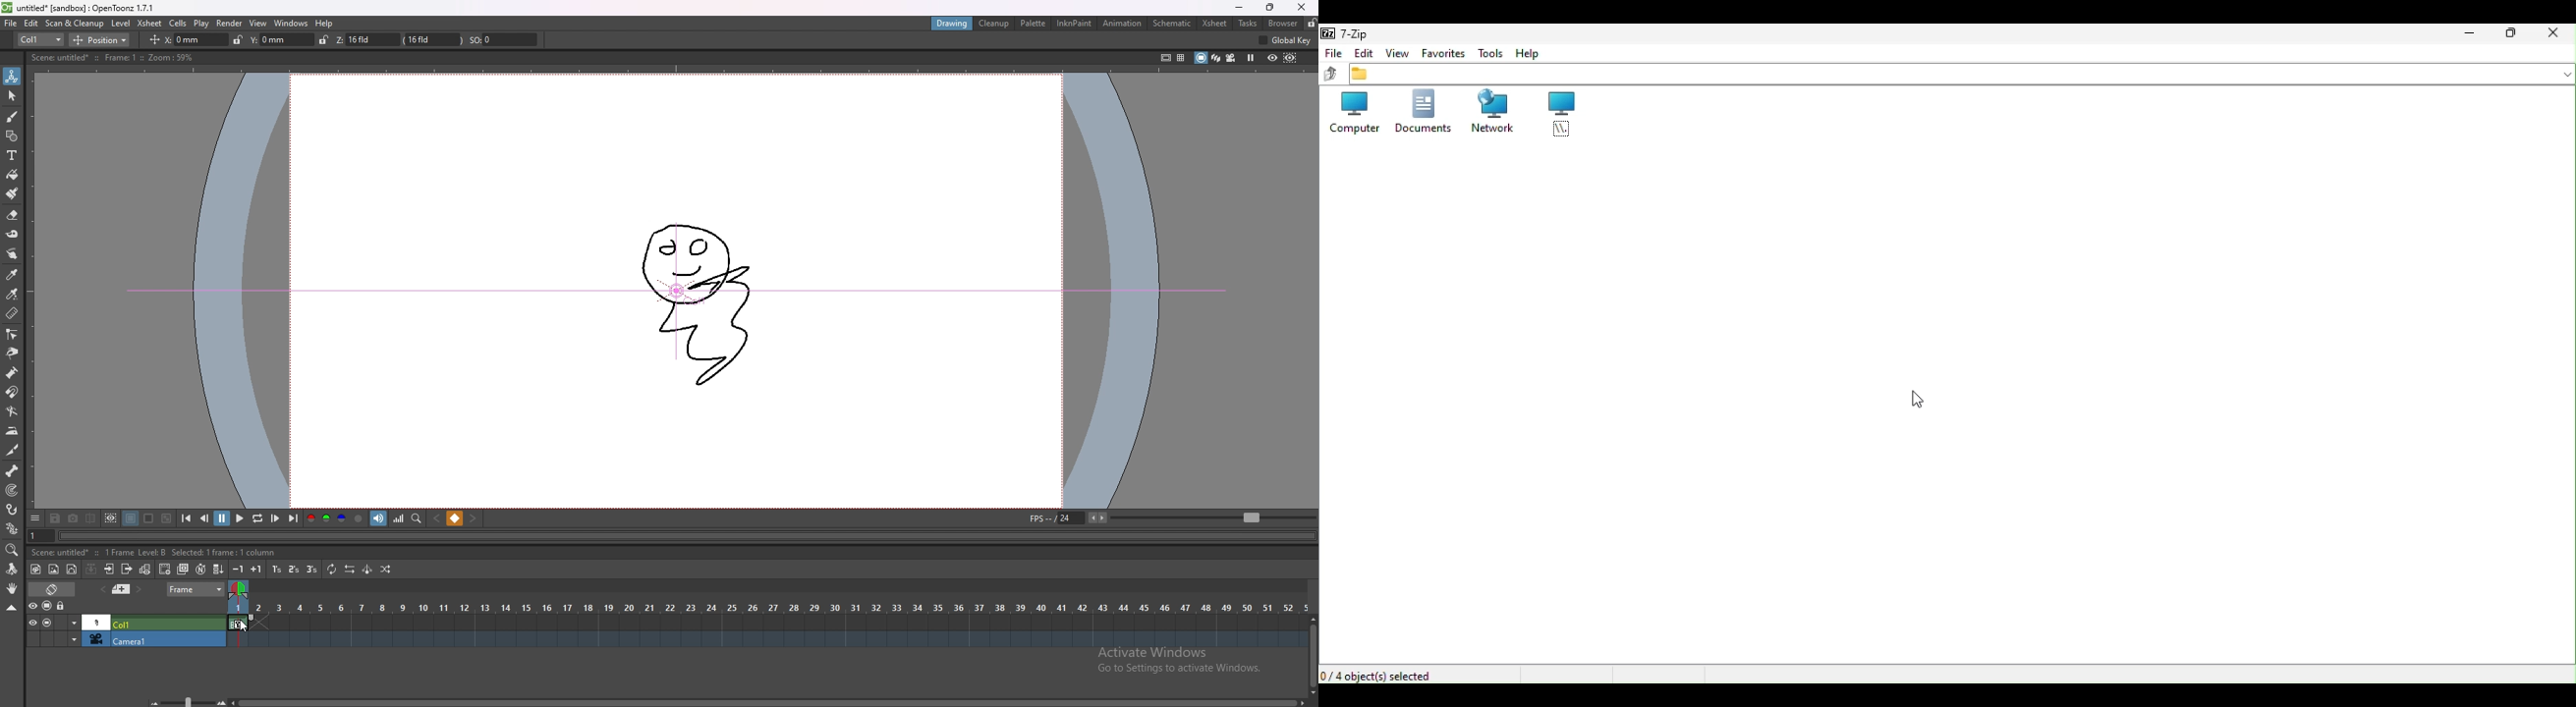 This screenshot has height=728, width=2576. Describe the element at coordinates (1248, 23) in the screenshot. I see `tasks` at that location.